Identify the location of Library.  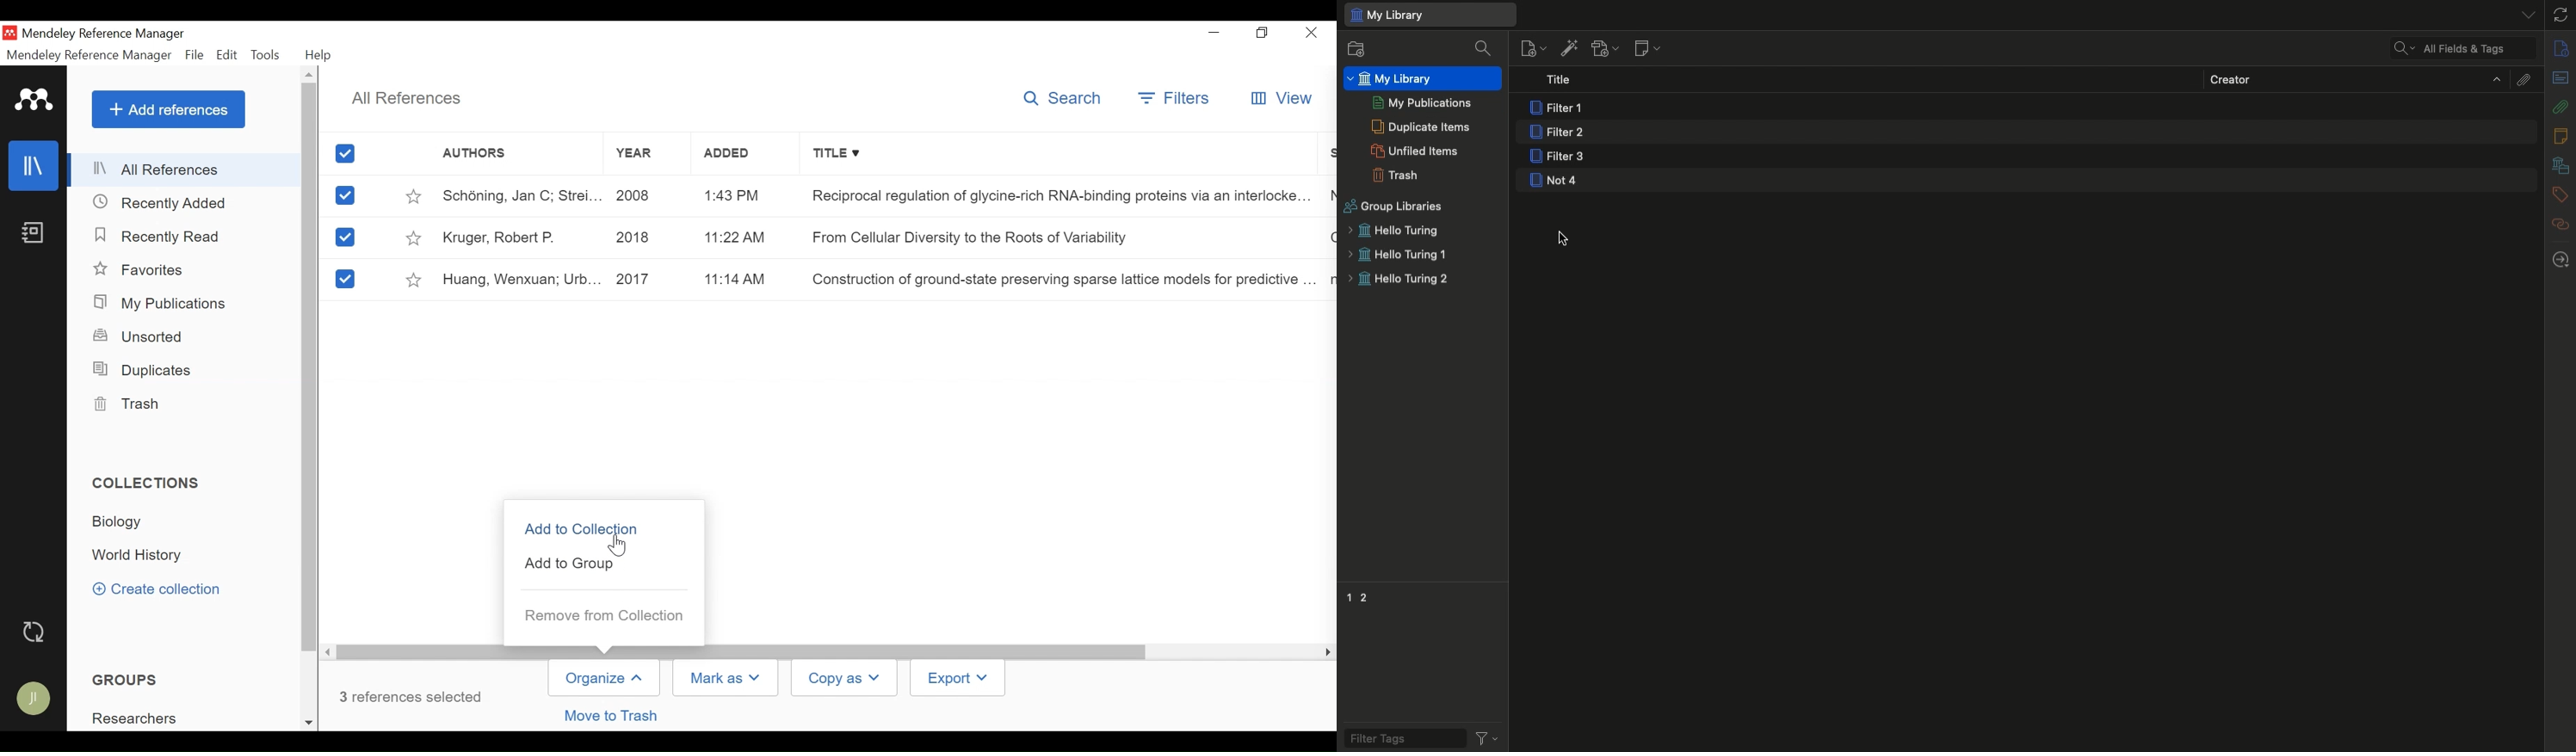
(33, 166).